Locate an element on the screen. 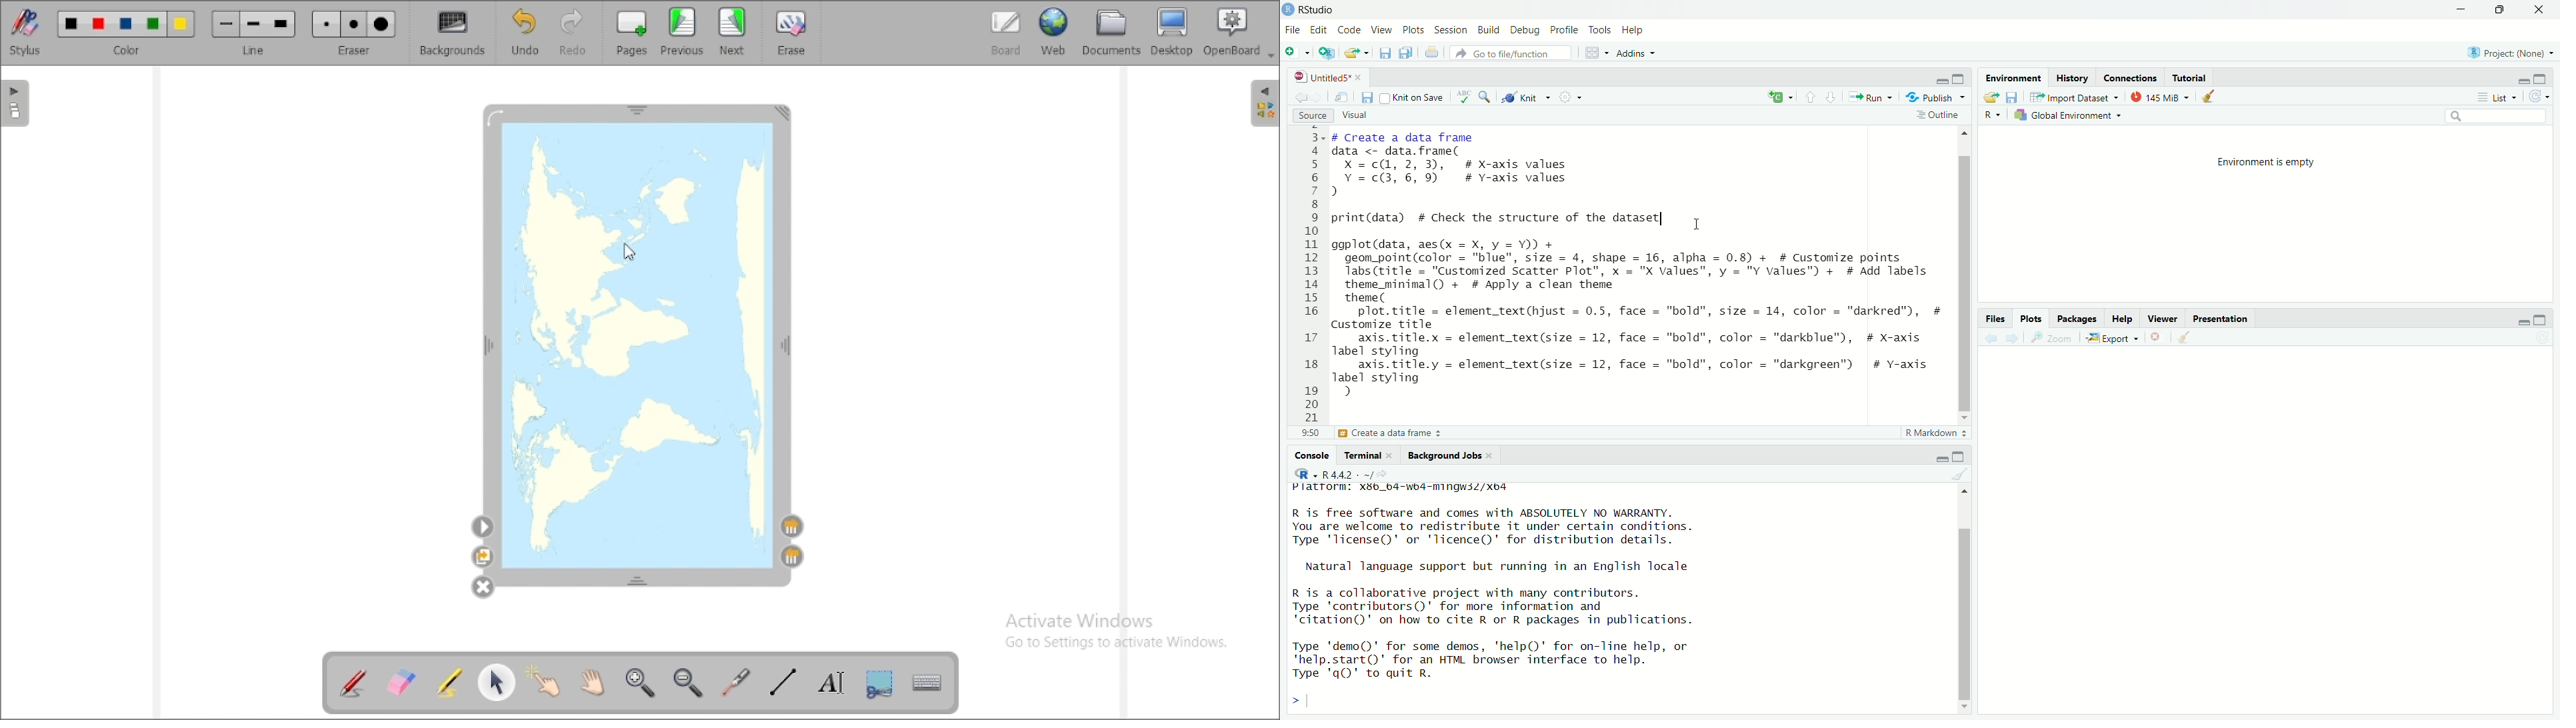  zoom in is located at coordinates (640, 681).